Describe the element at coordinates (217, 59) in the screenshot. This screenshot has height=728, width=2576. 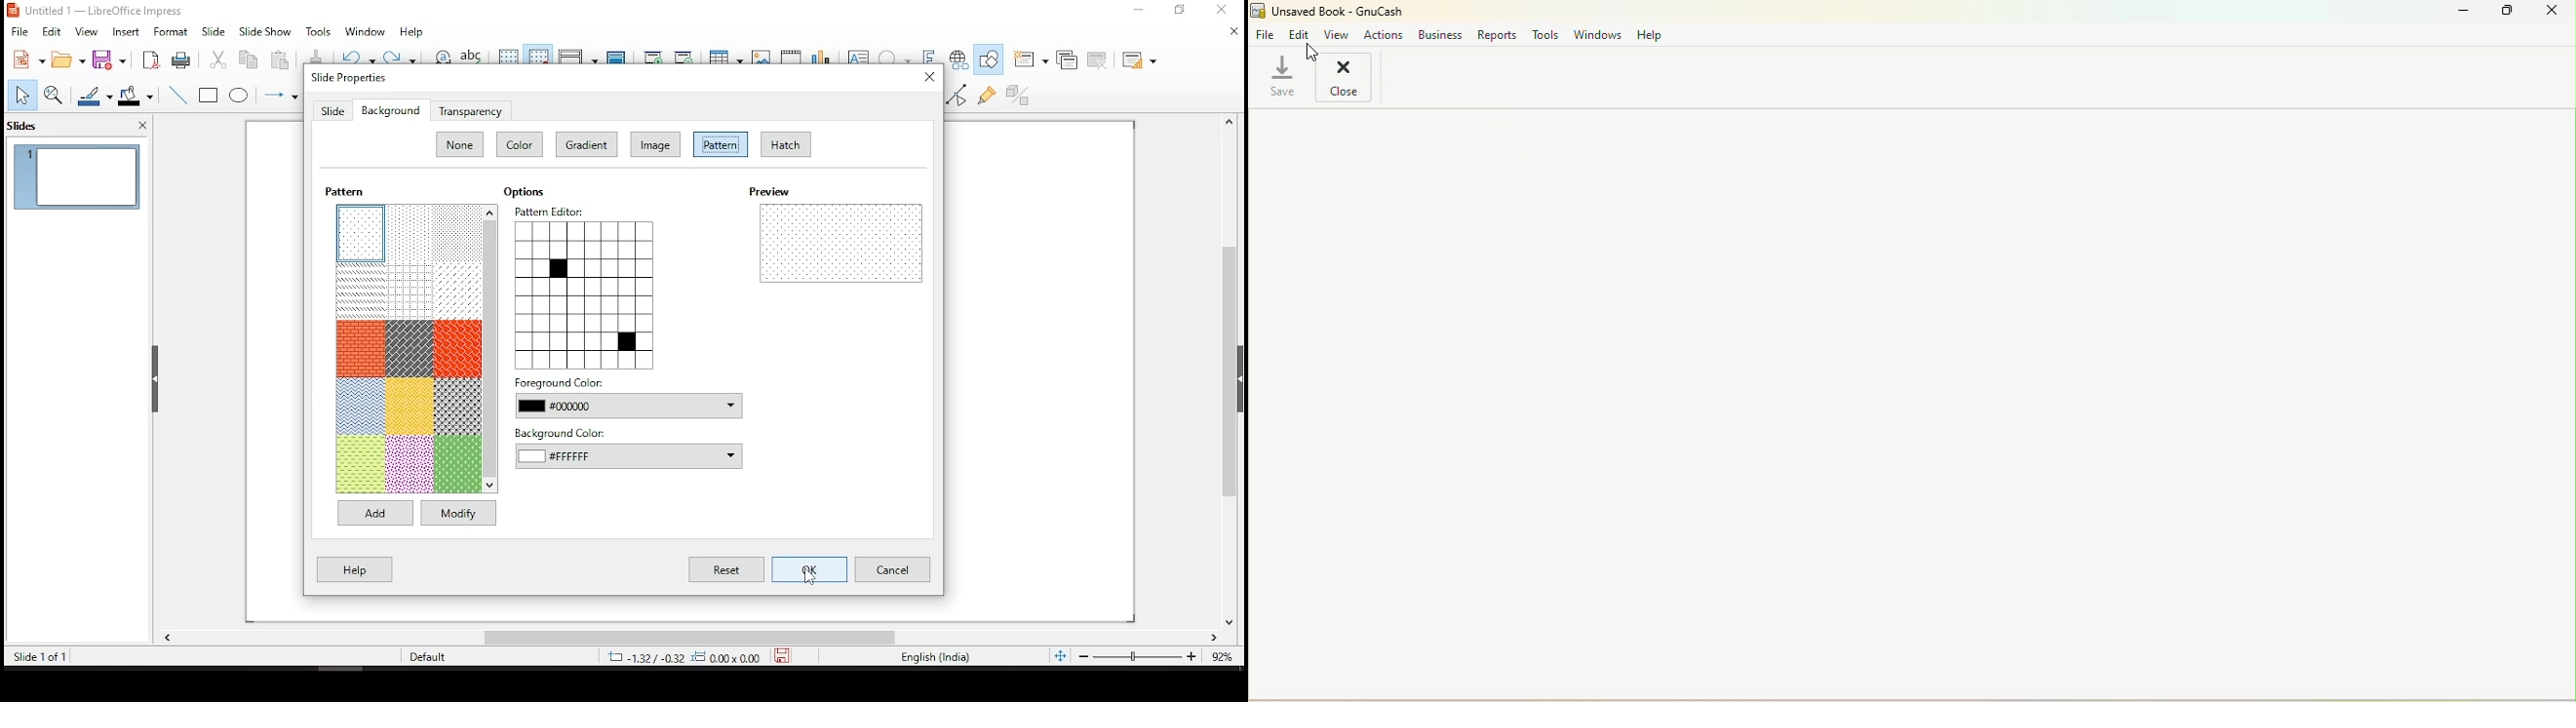
I see `cut` at that location.